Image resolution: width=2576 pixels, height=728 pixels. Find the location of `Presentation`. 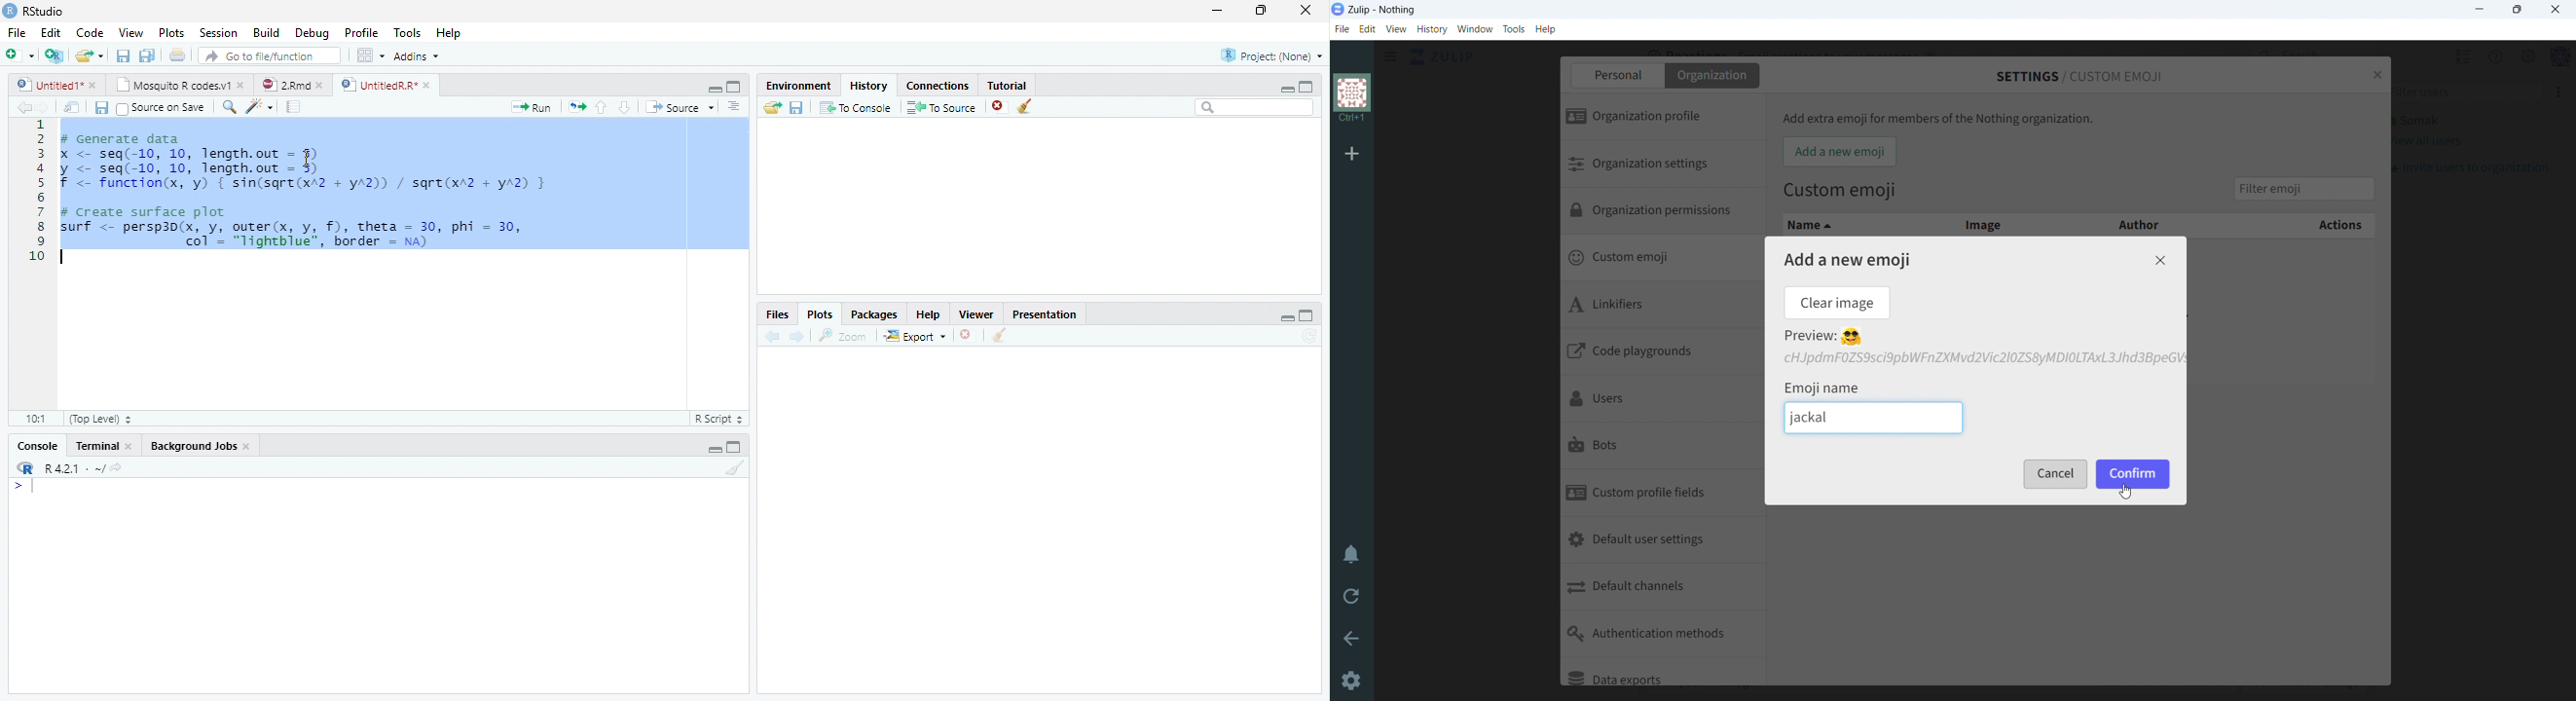

Presentation is located at coordinates (1045, 314).